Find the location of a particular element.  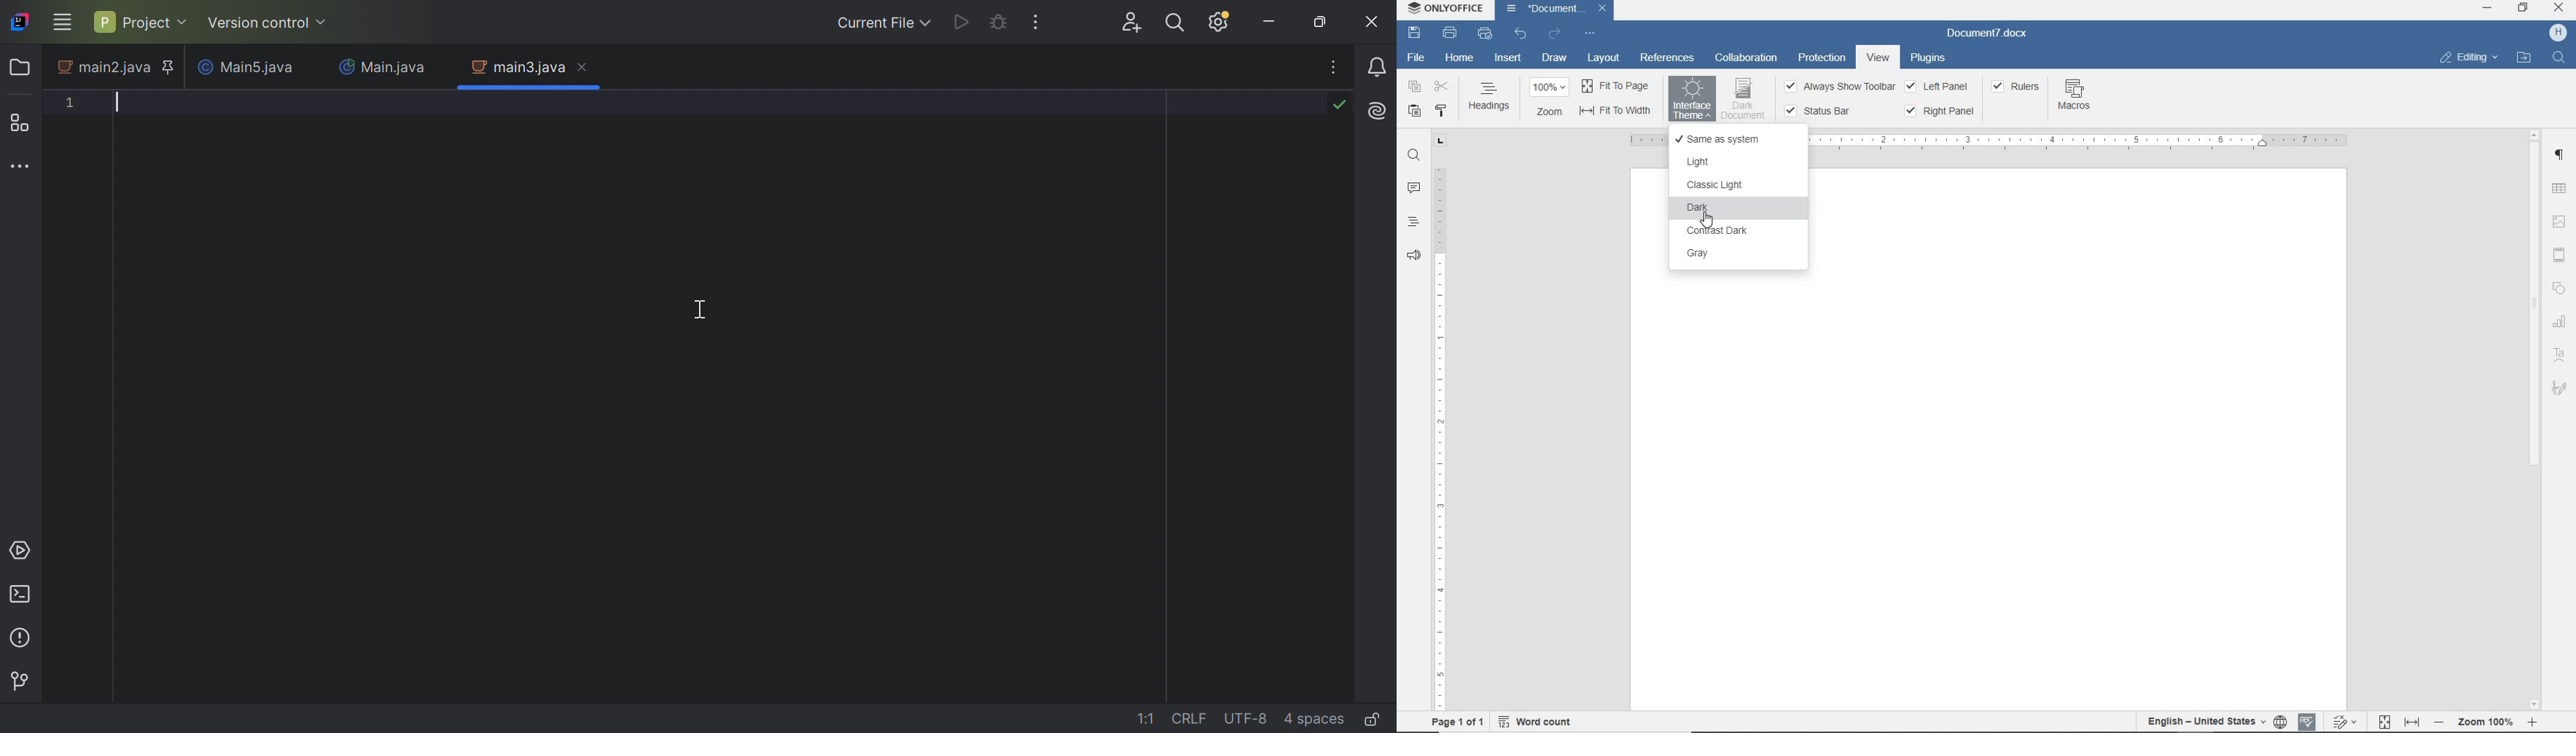

SYSTEM NAME is located at coordinates (1443, 10).